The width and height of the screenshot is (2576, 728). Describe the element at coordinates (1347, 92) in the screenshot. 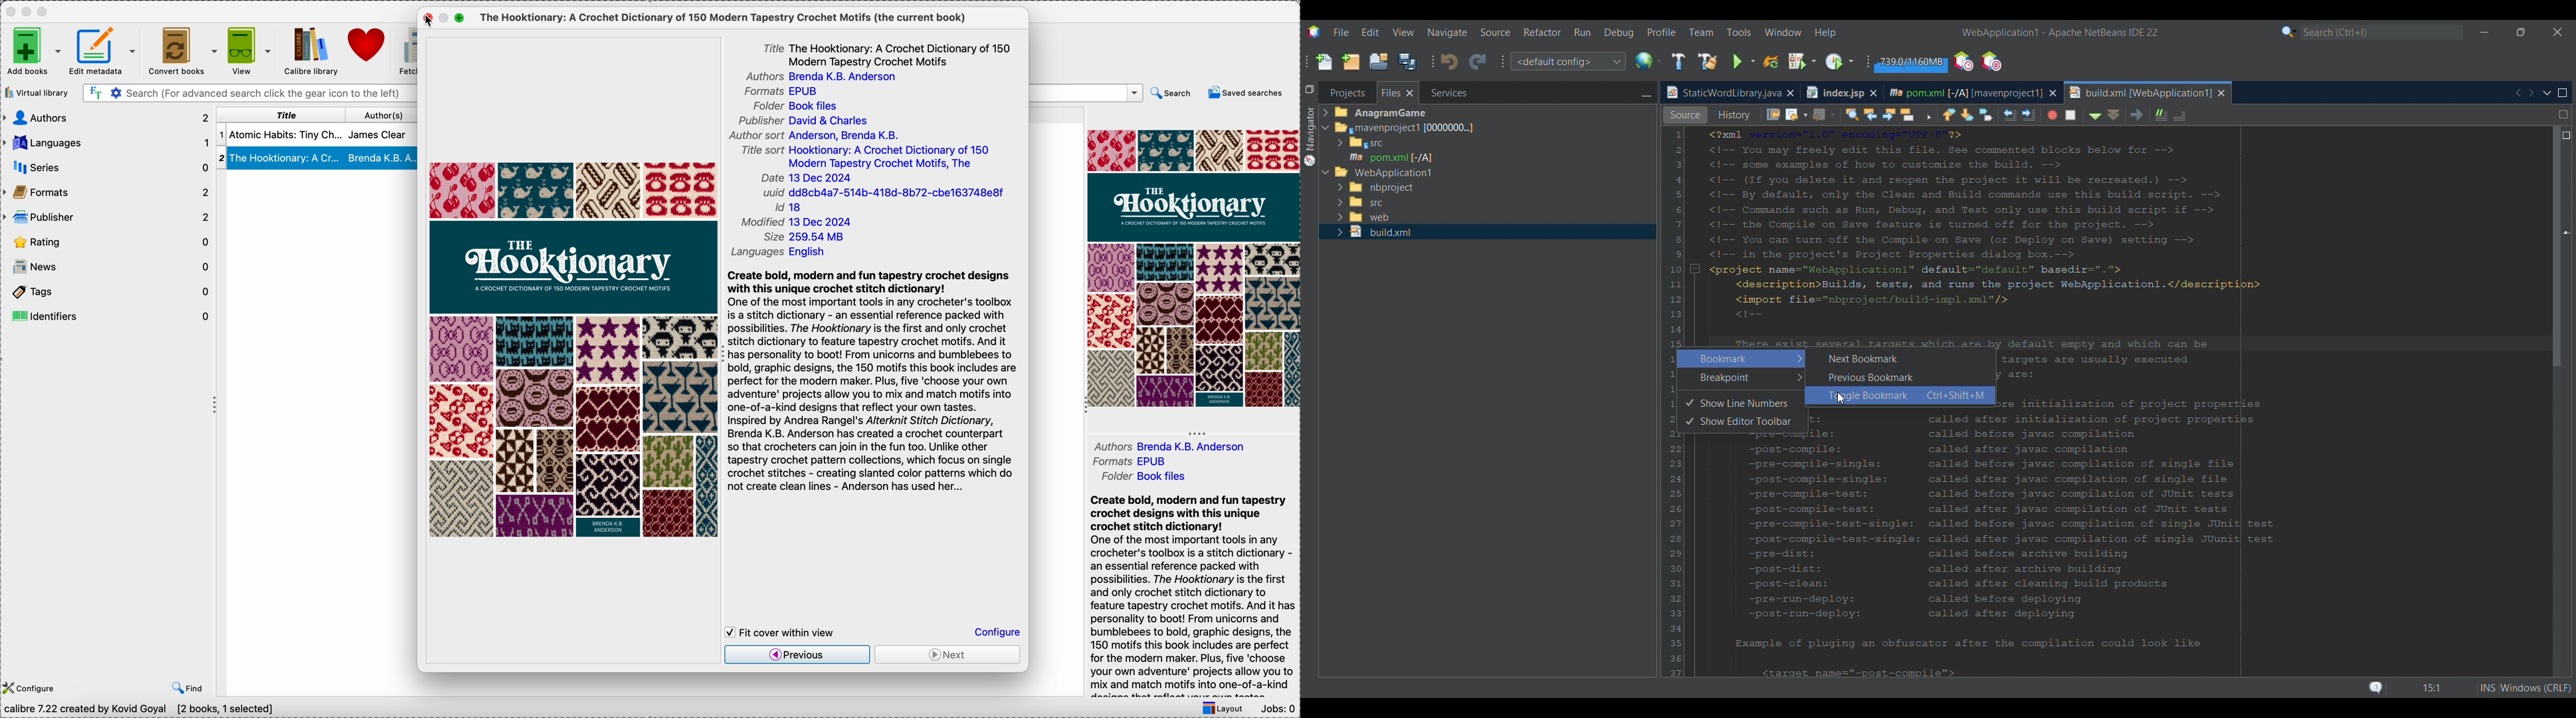

I see `Projects tab` at that location.